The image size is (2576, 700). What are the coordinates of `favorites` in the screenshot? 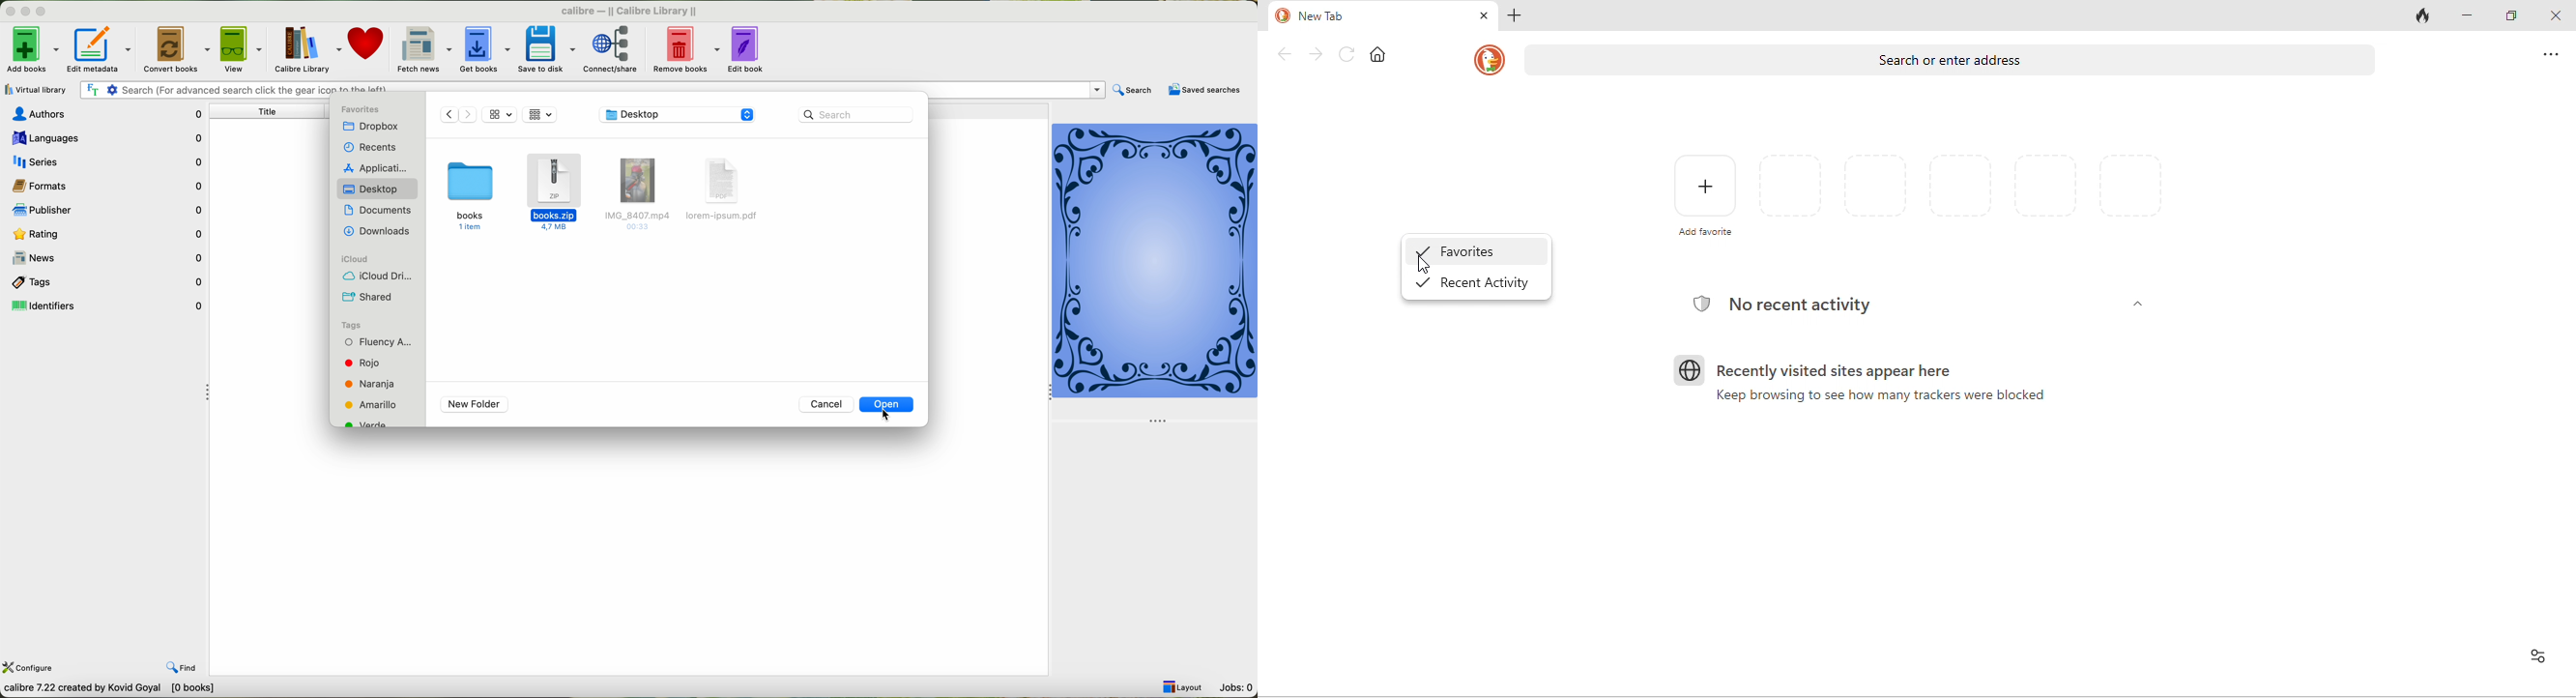 It's located at (1962, 194).